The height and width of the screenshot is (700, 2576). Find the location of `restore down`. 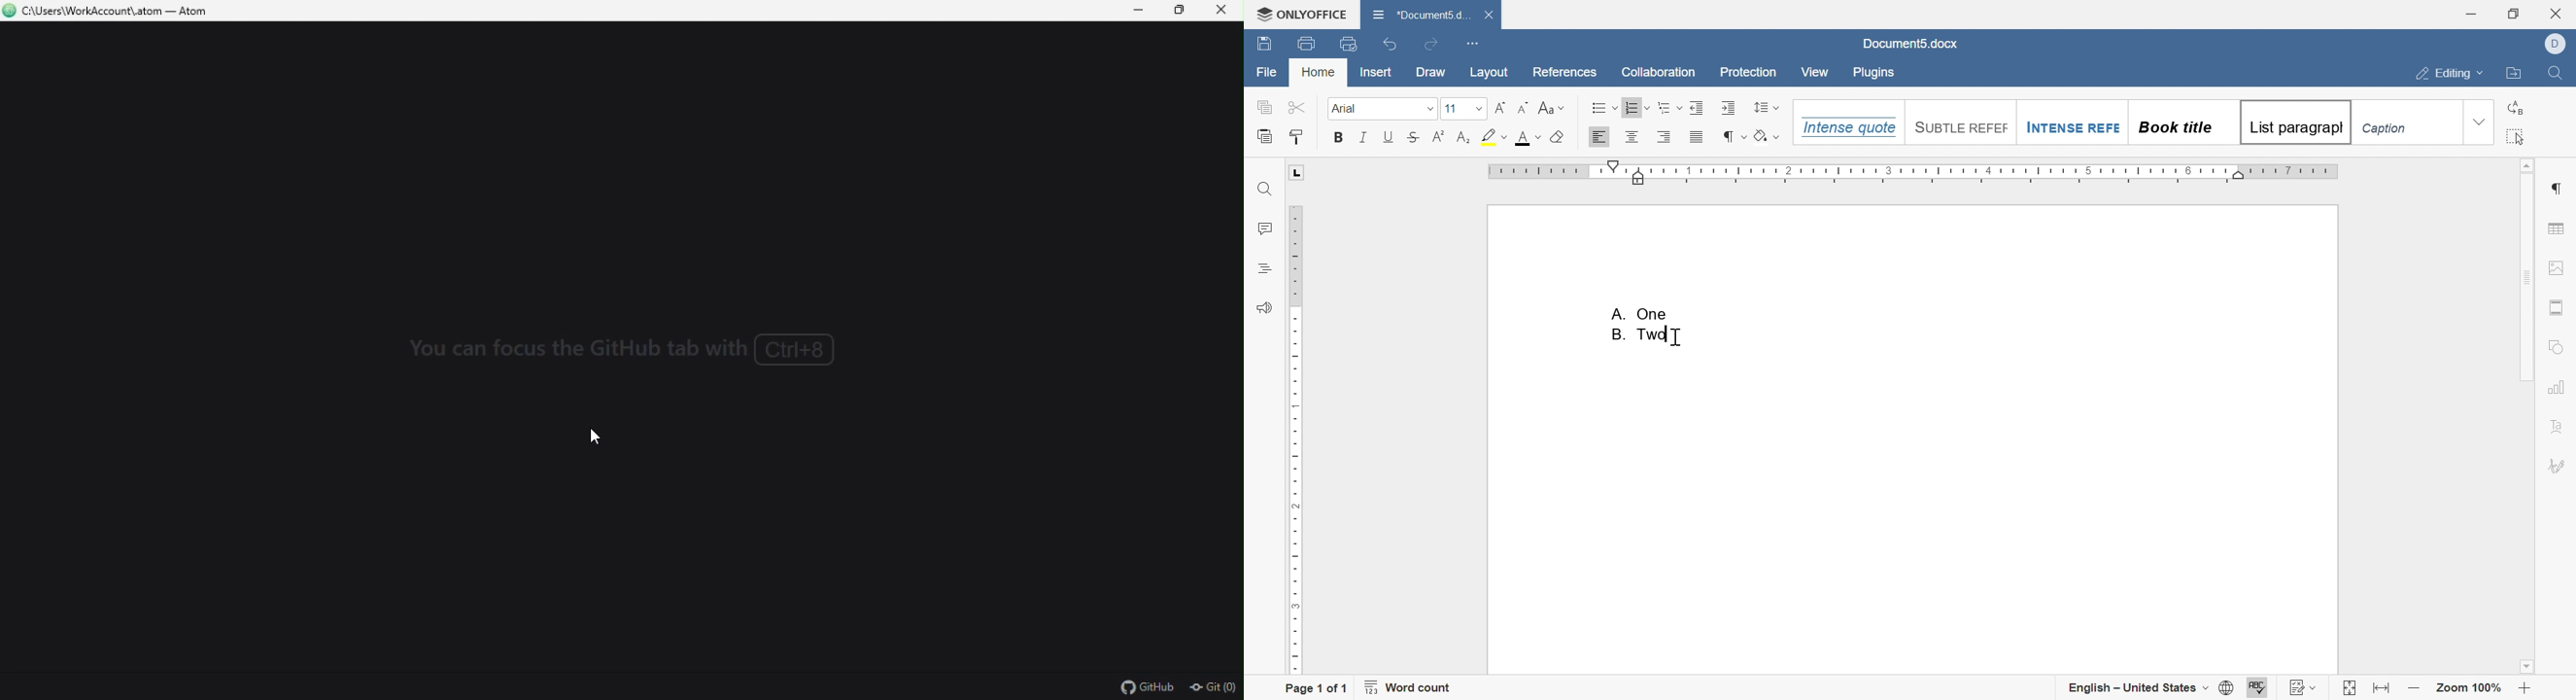

restore down is located at coordinates (2514, 13).